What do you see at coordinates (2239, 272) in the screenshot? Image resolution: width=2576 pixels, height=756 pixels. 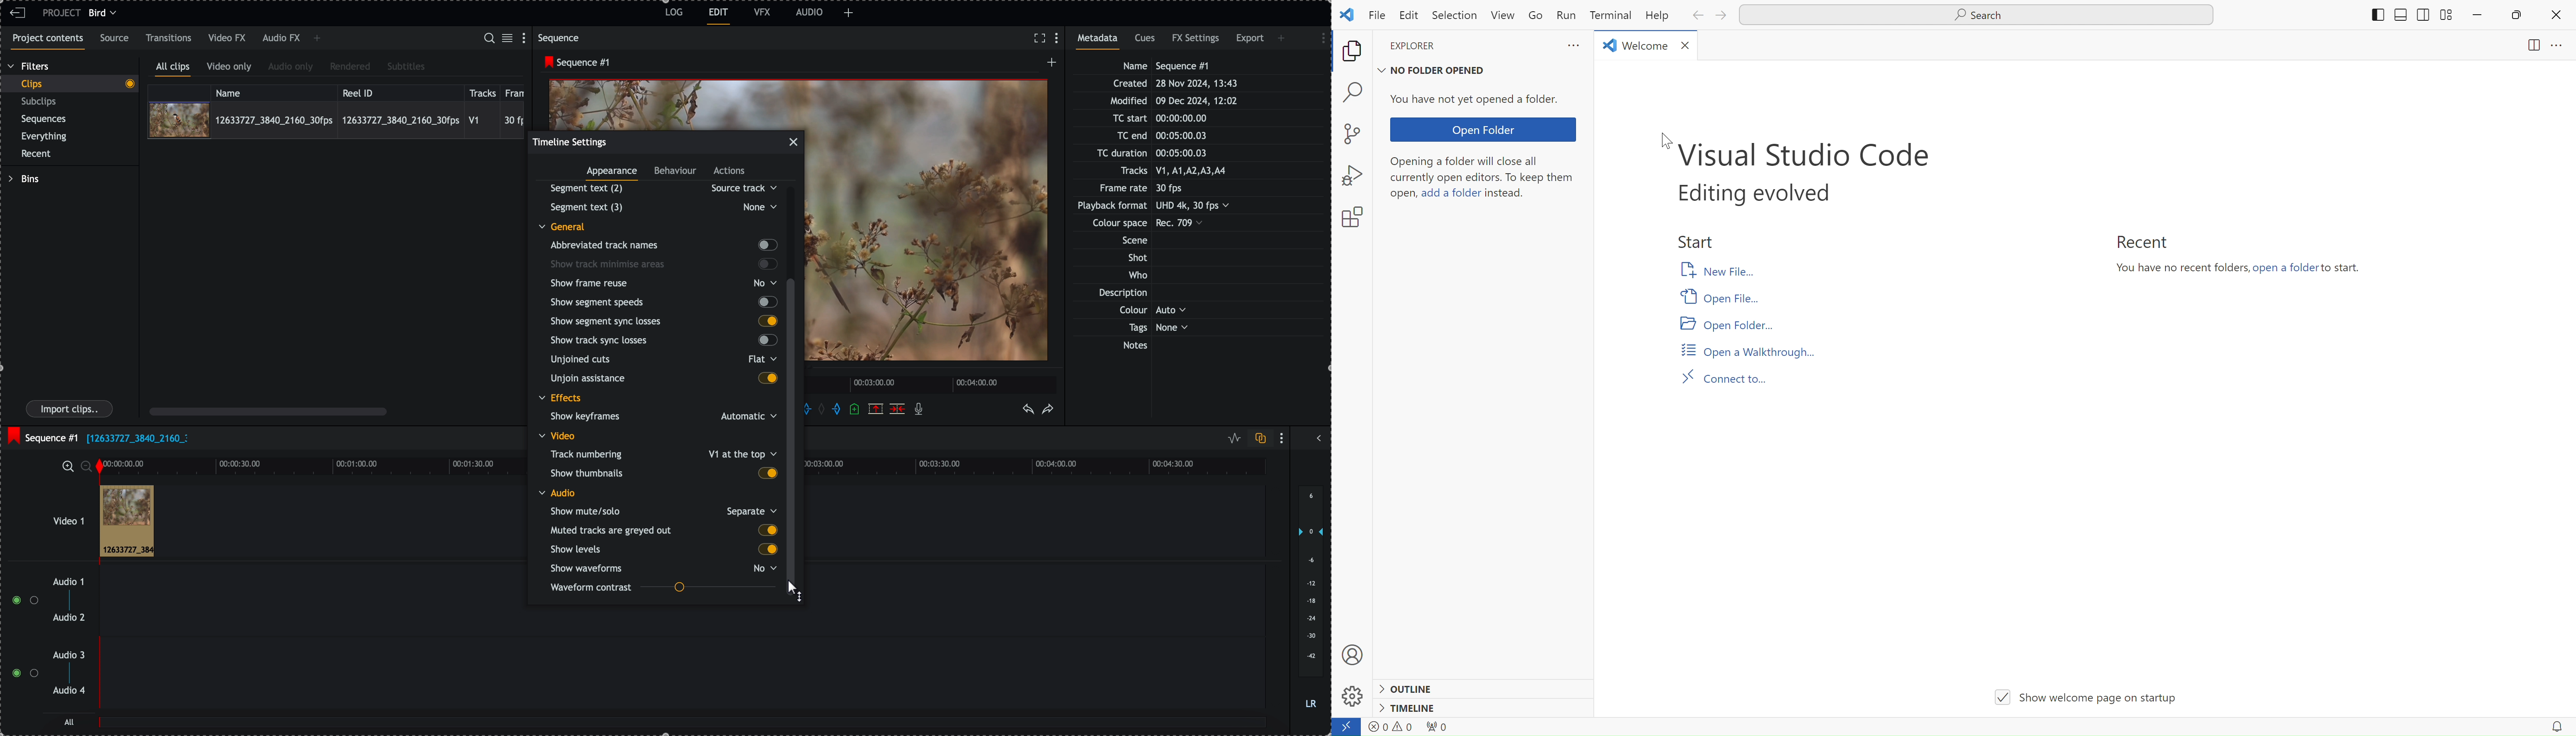 I see `You have no recent folders,open a folder to start` at bounding box center [2239, 272].